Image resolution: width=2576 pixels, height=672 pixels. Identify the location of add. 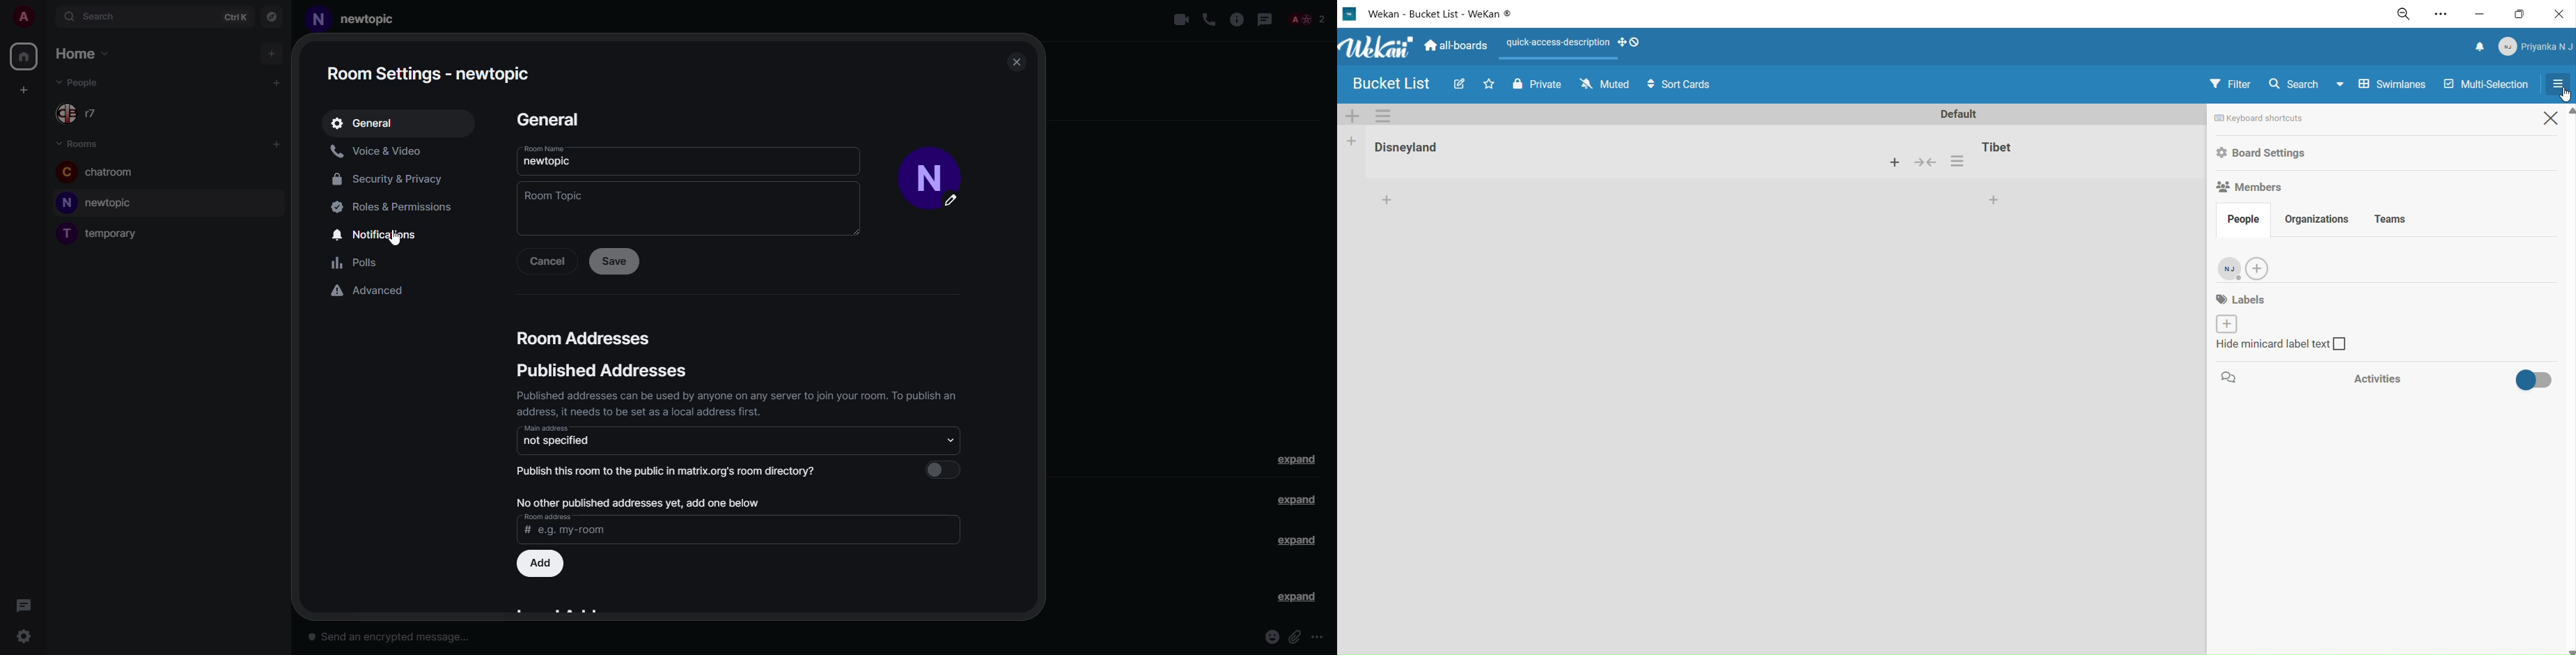
(542, 562).